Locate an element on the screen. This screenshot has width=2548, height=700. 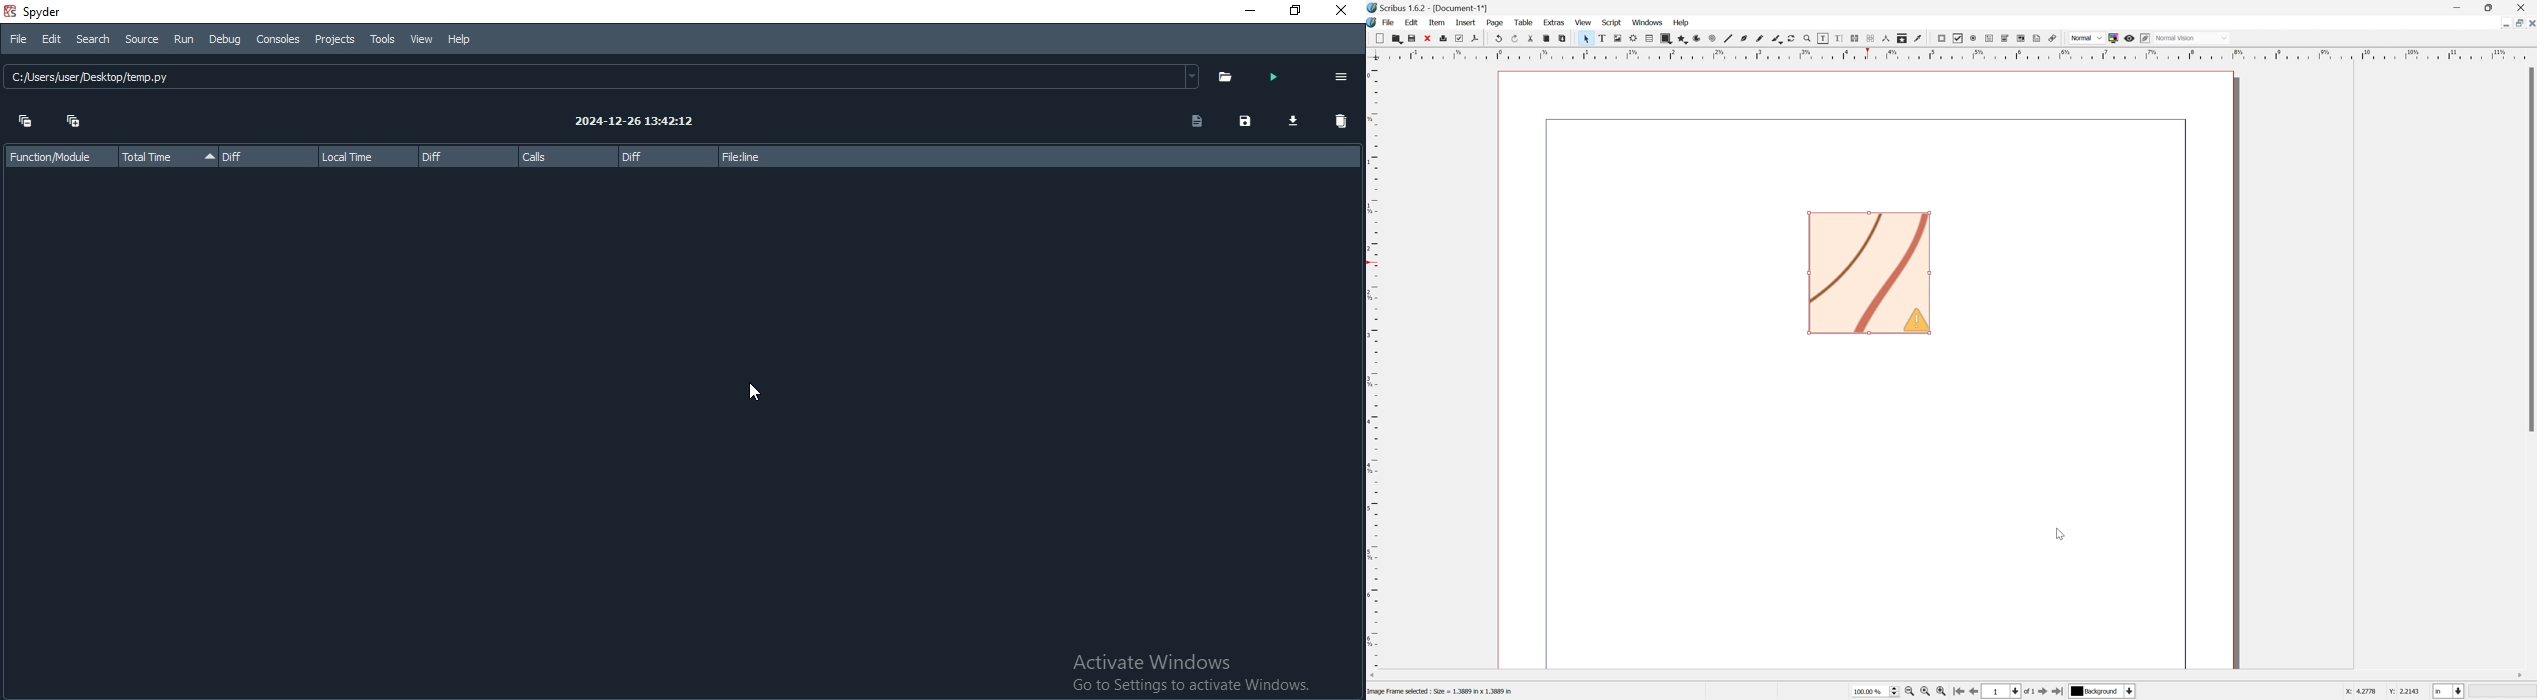
diff is located at coordinates (268, 156).